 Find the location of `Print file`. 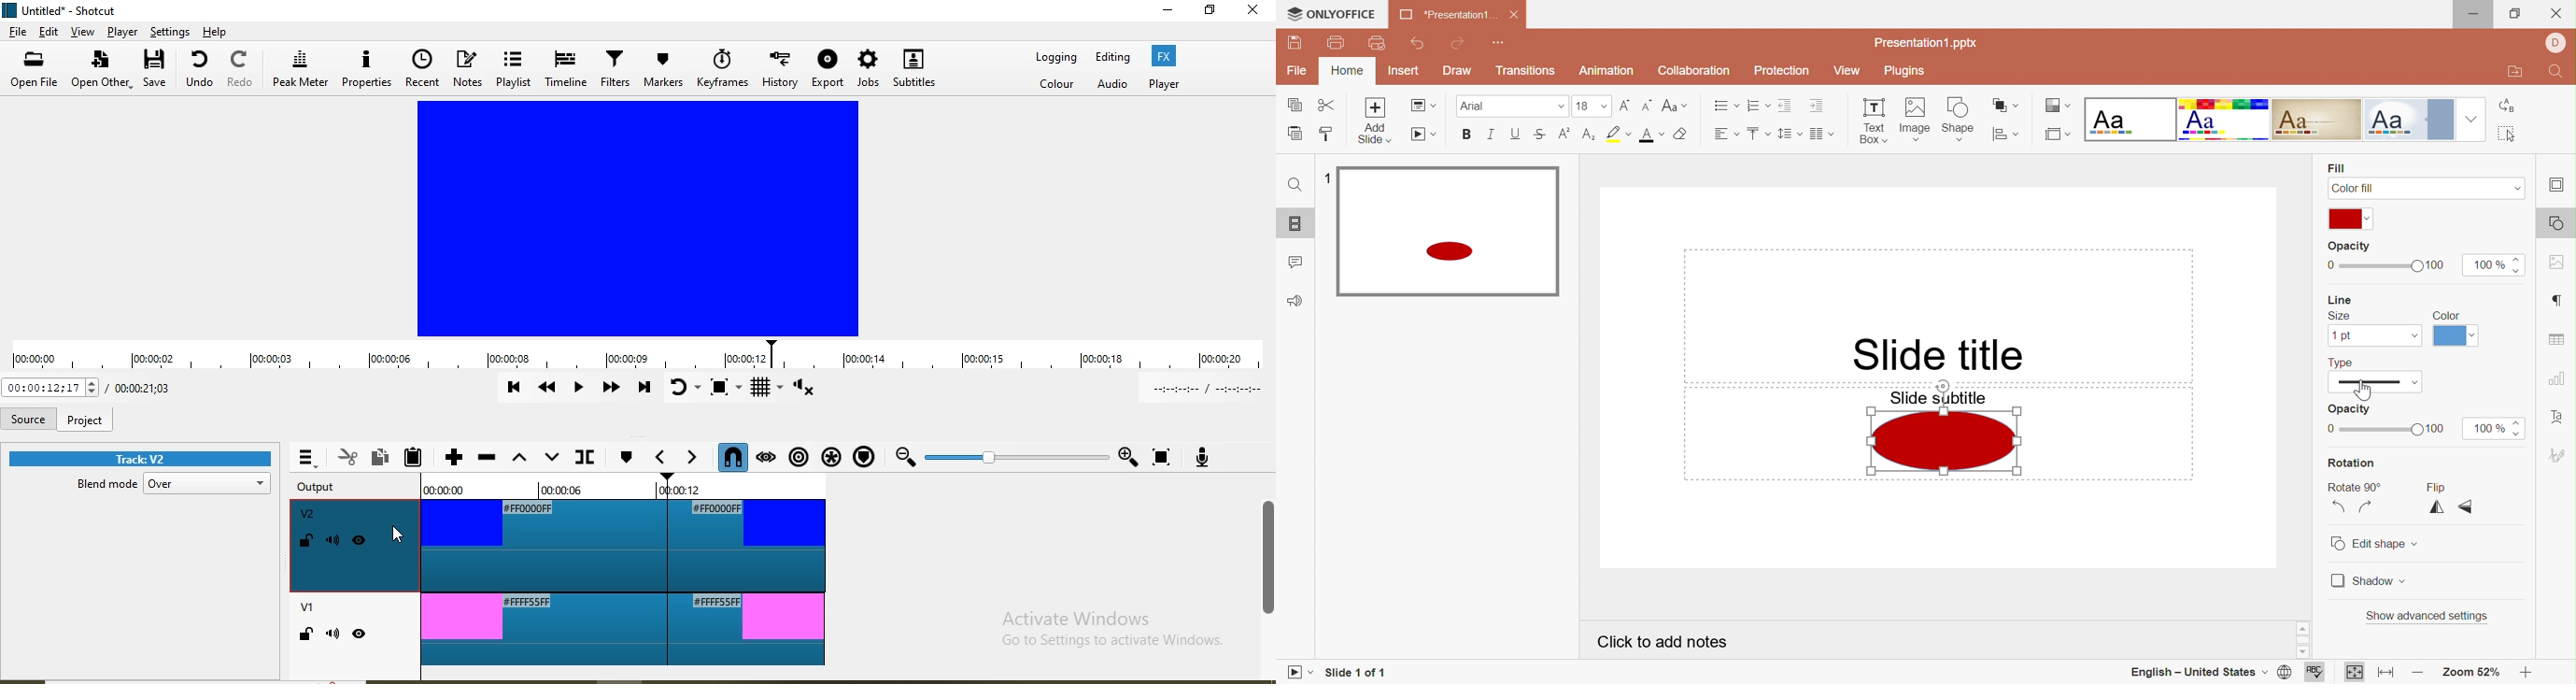

Print file is located at coordinates (1337, 43).